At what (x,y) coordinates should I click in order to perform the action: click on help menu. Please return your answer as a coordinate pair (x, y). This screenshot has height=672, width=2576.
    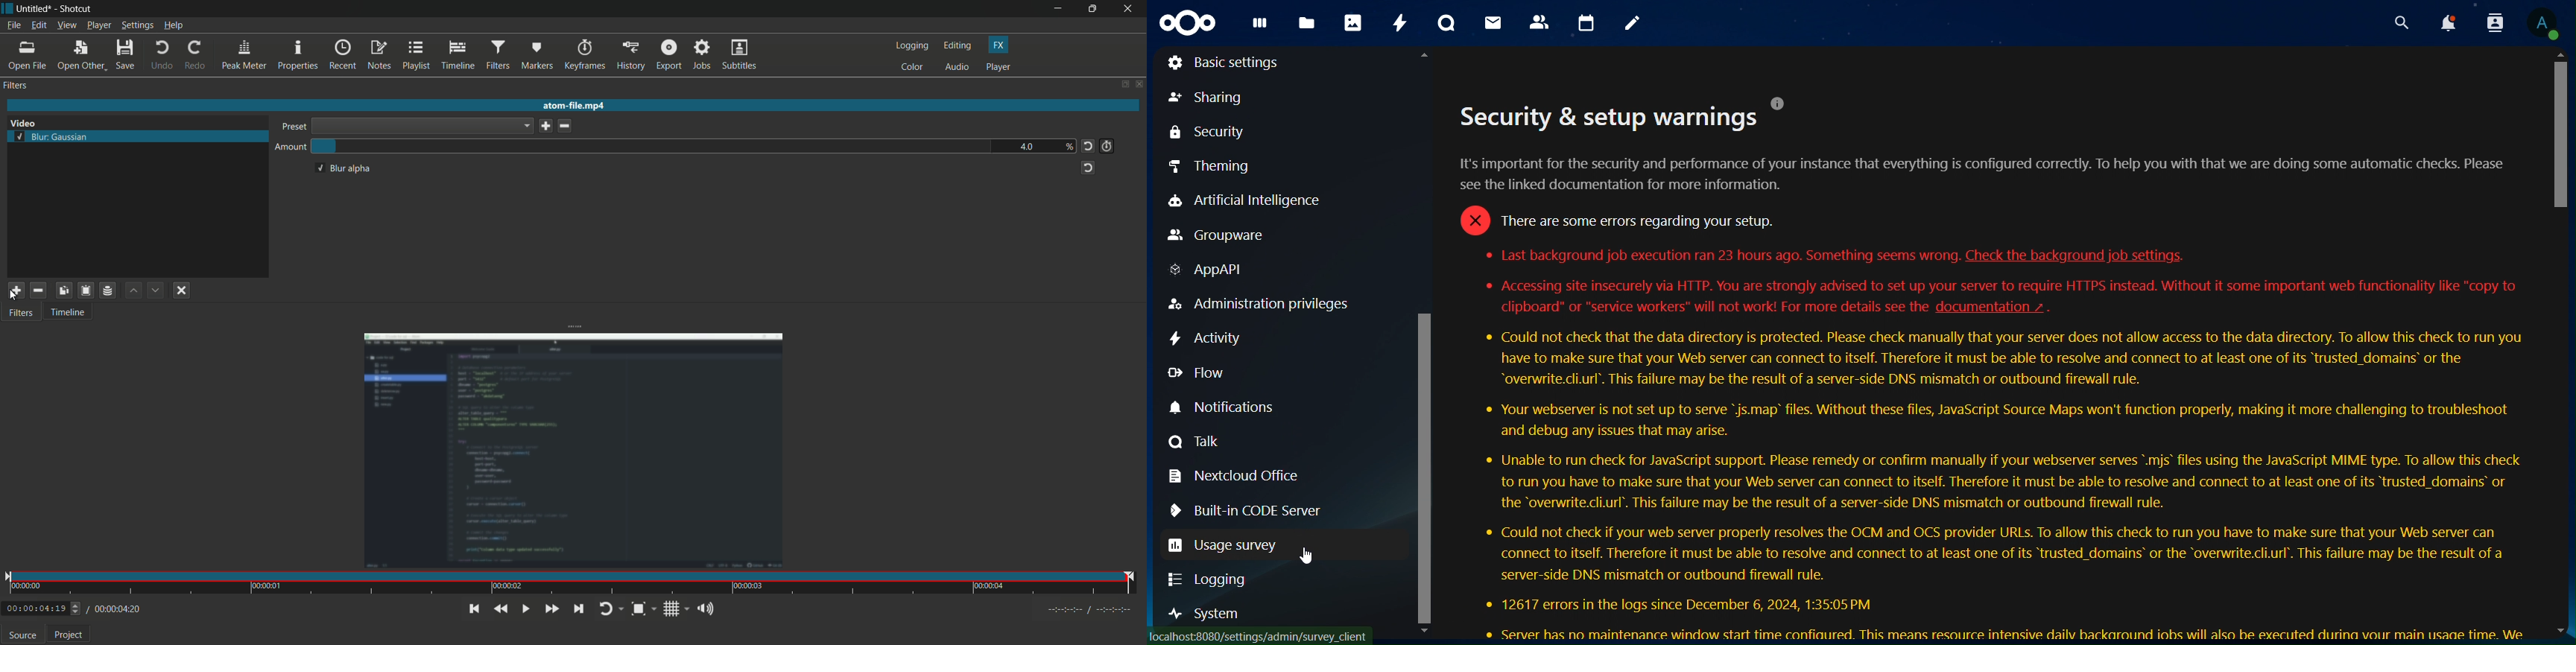
    Looking at the image, I should click on (175, 26).